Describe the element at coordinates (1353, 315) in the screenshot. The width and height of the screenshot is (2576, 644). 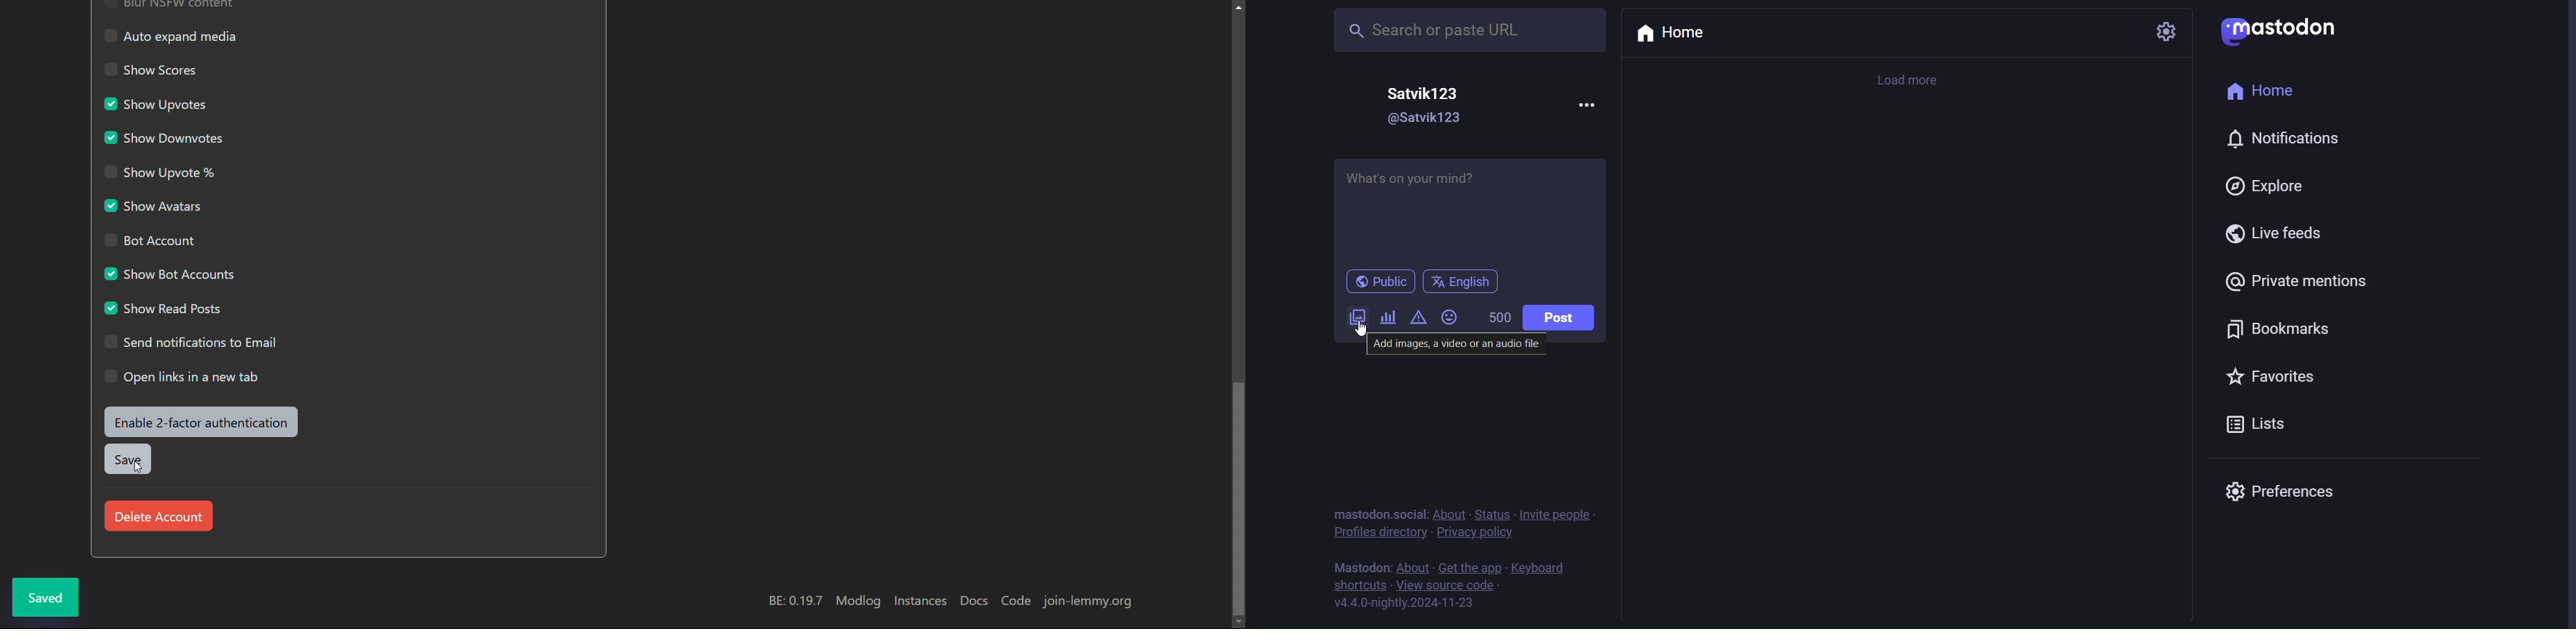
I see `image/video` at that location.